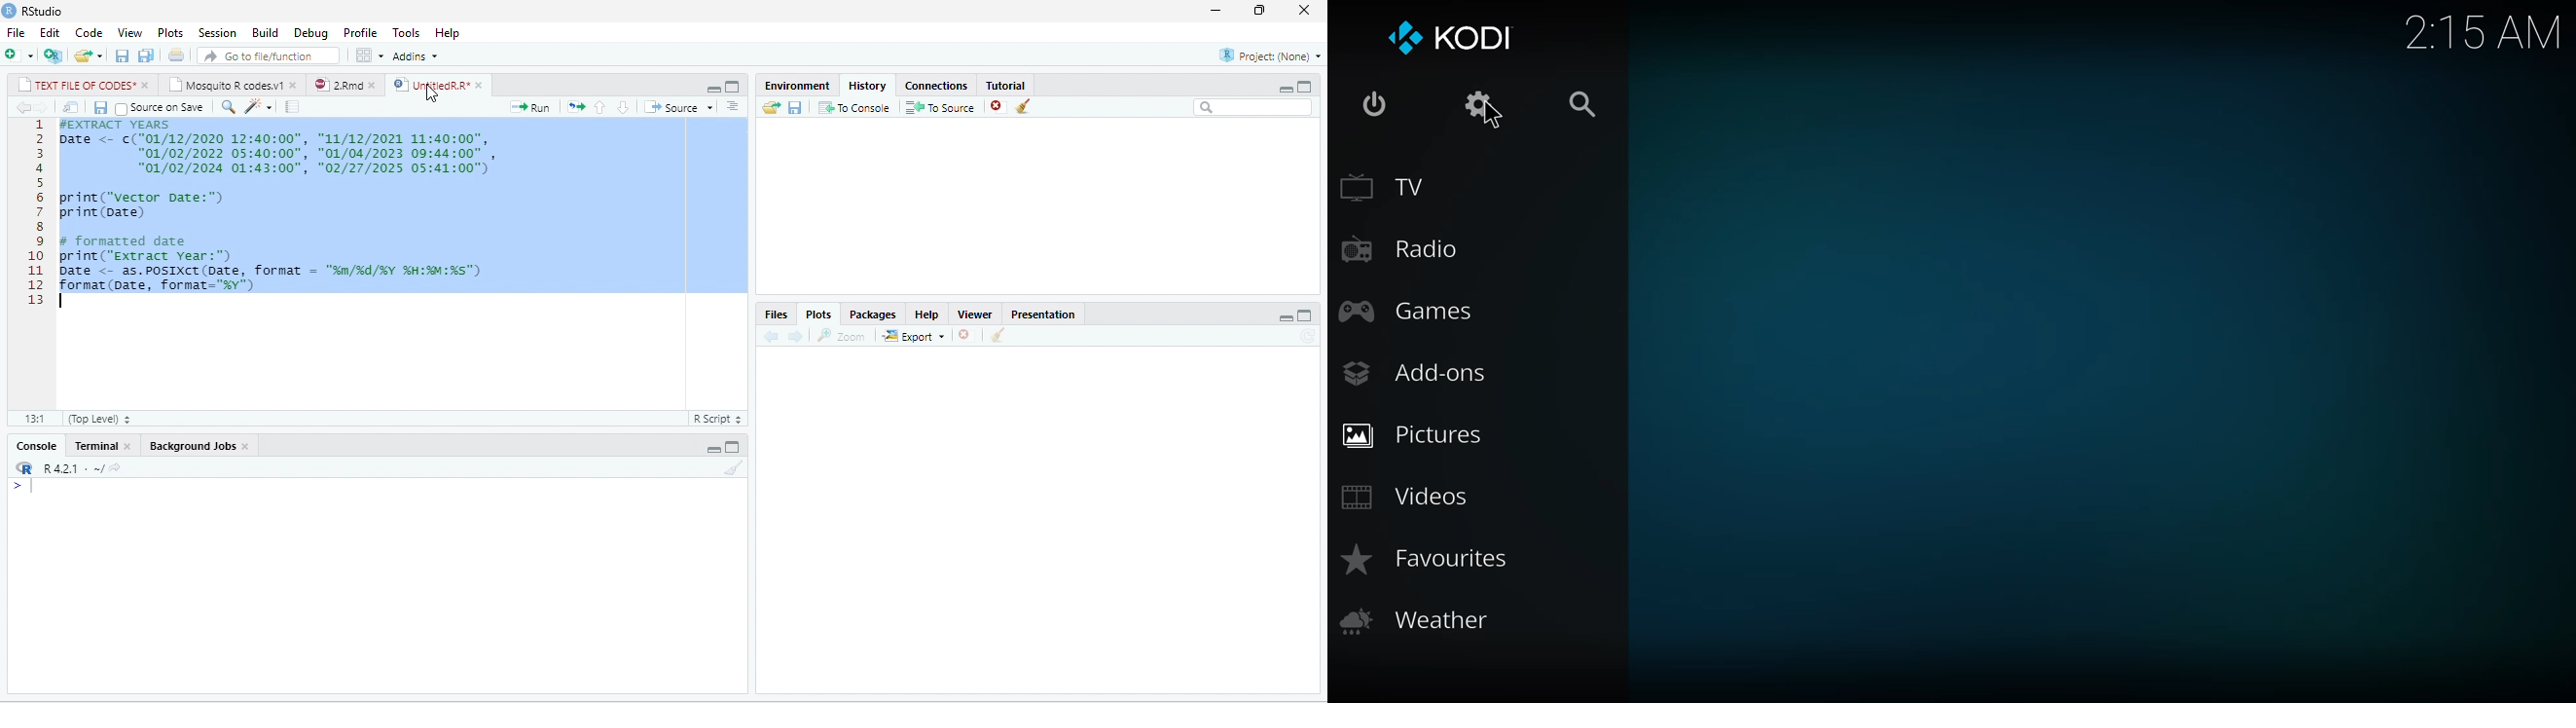  What do you see at coordinates (938, 106) in the screenshot?
I see `To source` at bounding box center [938, 106].